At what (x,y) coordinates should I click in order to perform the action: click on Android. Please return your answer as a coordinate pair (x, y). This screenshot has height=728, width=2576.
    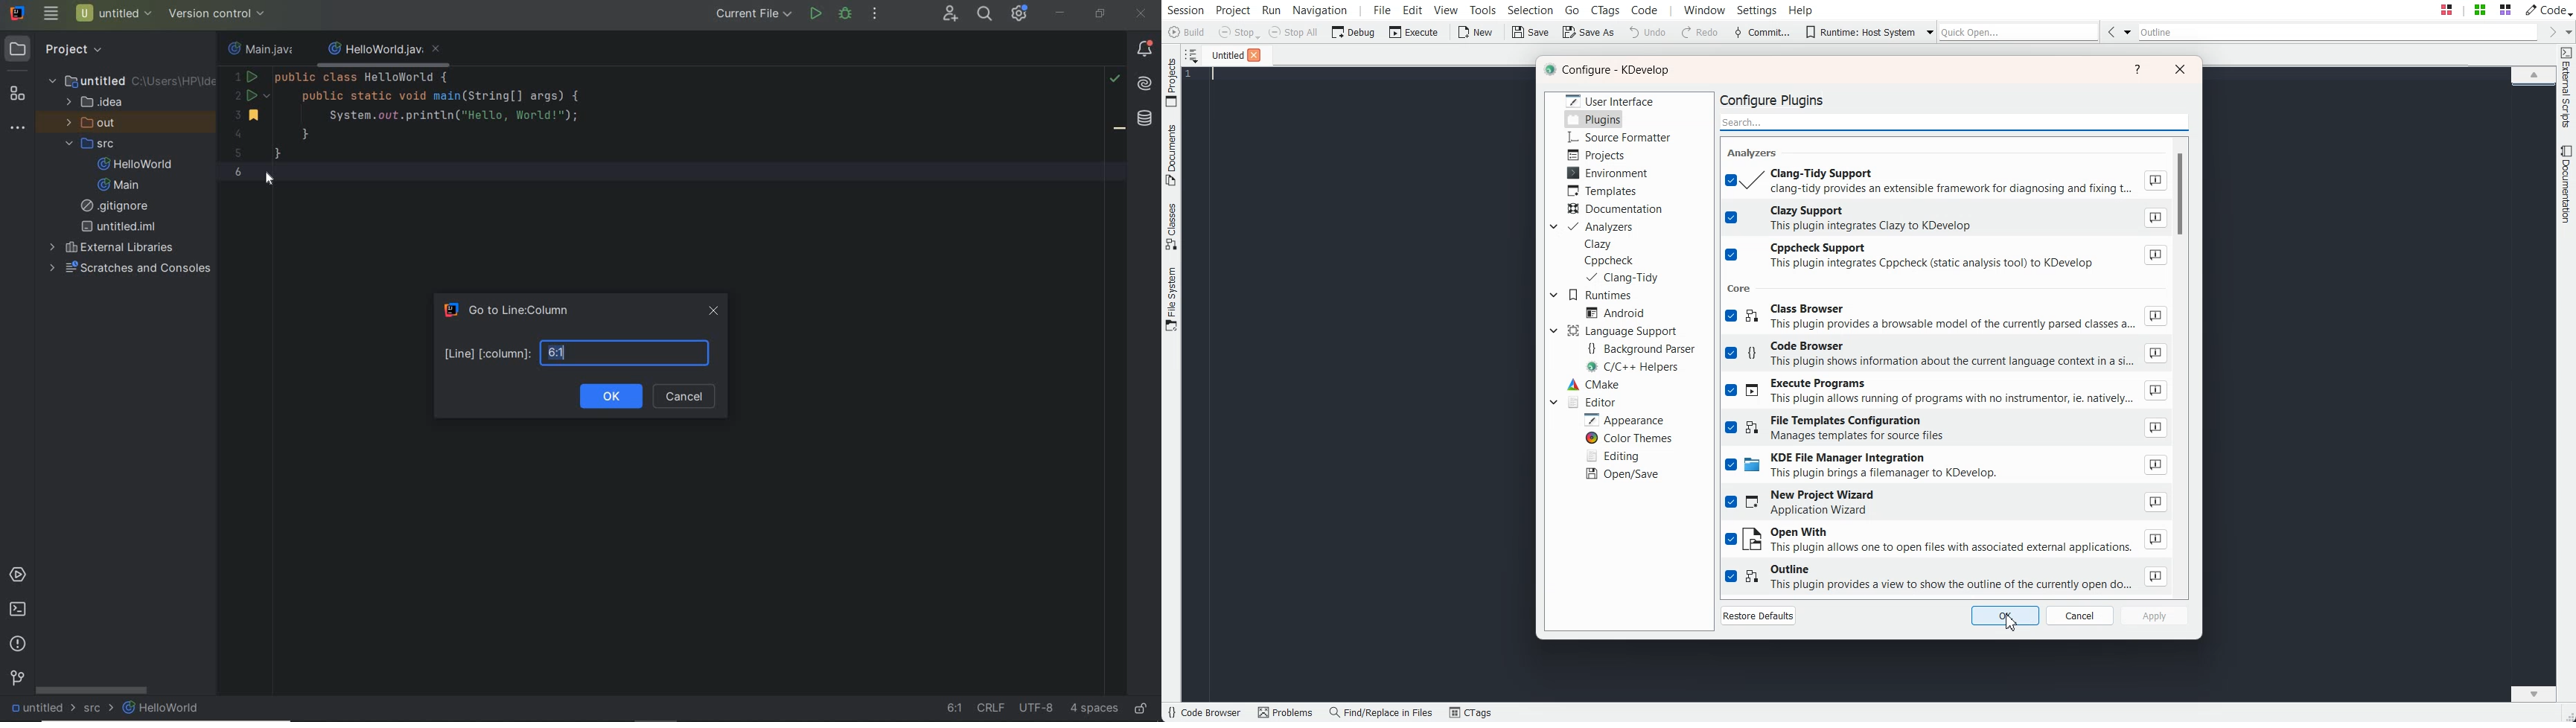
    Looking at the image, I should click on (1615, 312).